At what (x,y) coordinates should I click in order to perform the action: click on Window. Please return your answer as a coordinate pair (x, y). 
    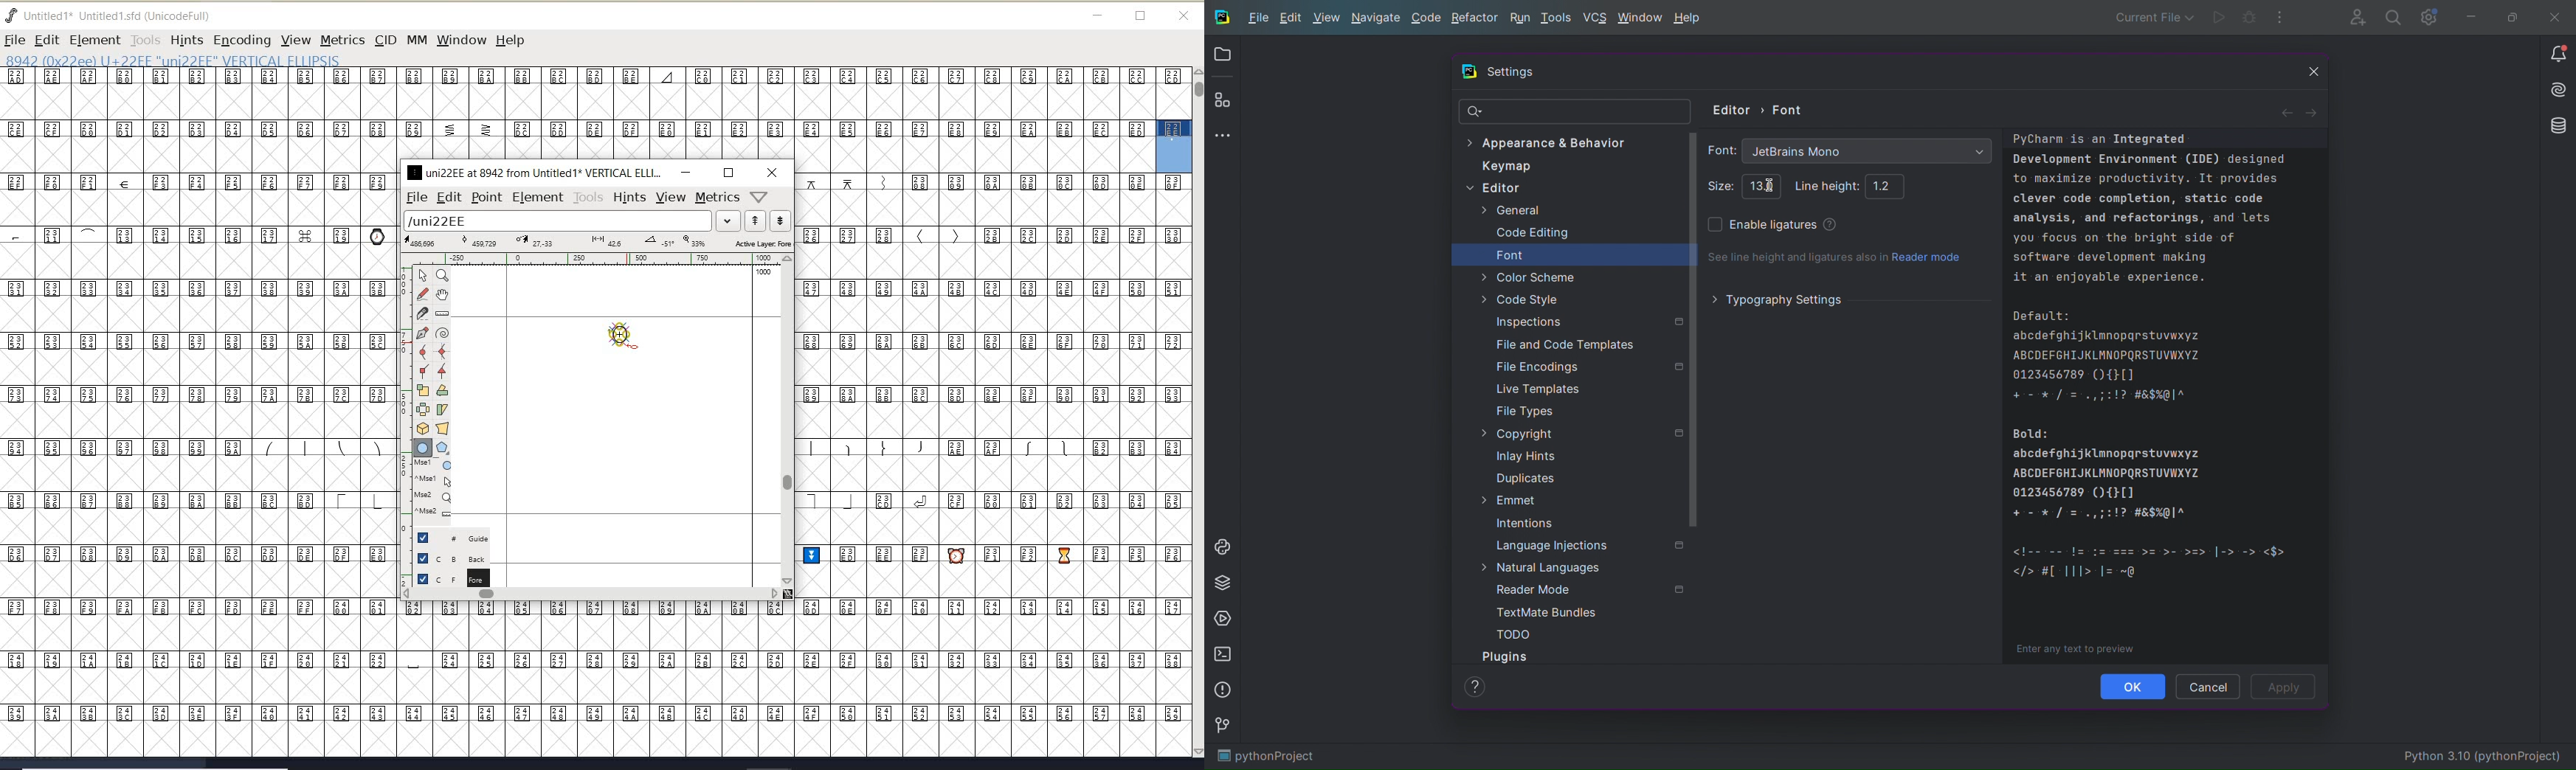
    Looking at the image, I should click on (1639, 19).